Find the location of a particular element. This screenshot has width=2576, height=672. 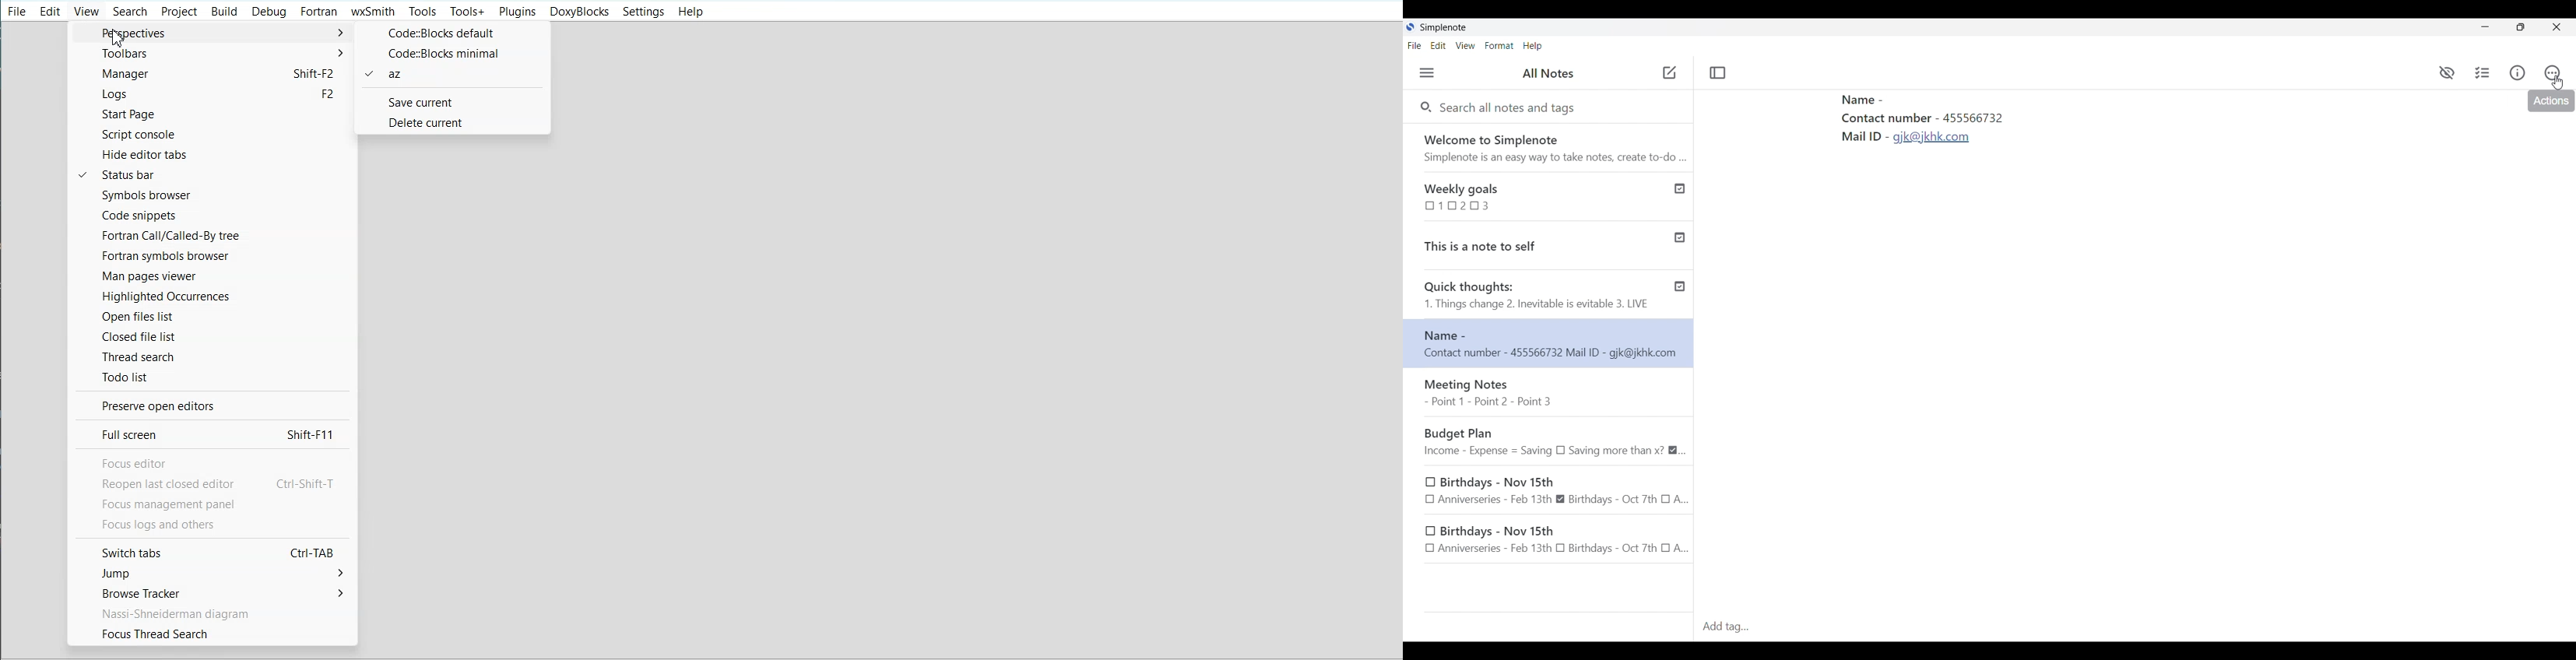

Doxyblocks is located at coordinates (578, 12).